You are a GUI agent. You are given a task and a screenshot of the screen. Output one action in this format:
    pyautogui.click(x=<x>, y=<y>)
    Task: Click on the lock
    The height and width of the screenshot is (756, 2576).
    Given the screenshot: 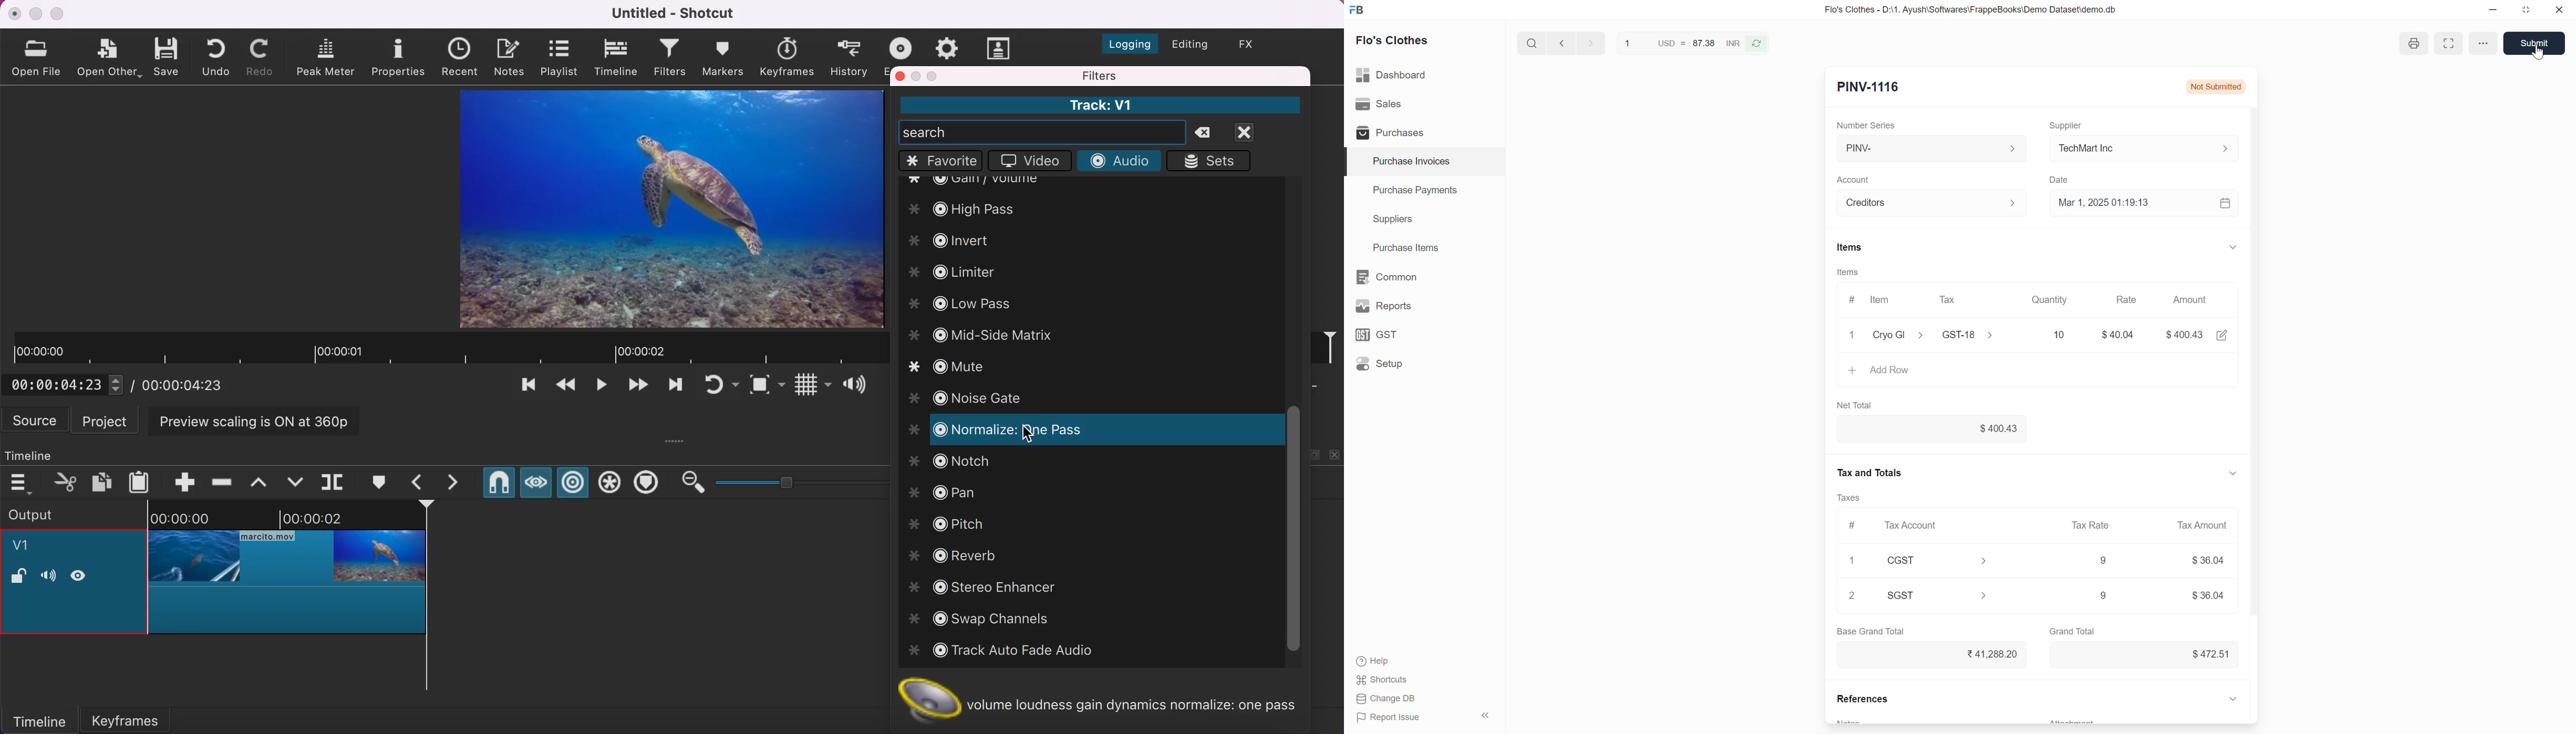 What is the action you would take?
    pyautogui.click(x=18, y=578)
    